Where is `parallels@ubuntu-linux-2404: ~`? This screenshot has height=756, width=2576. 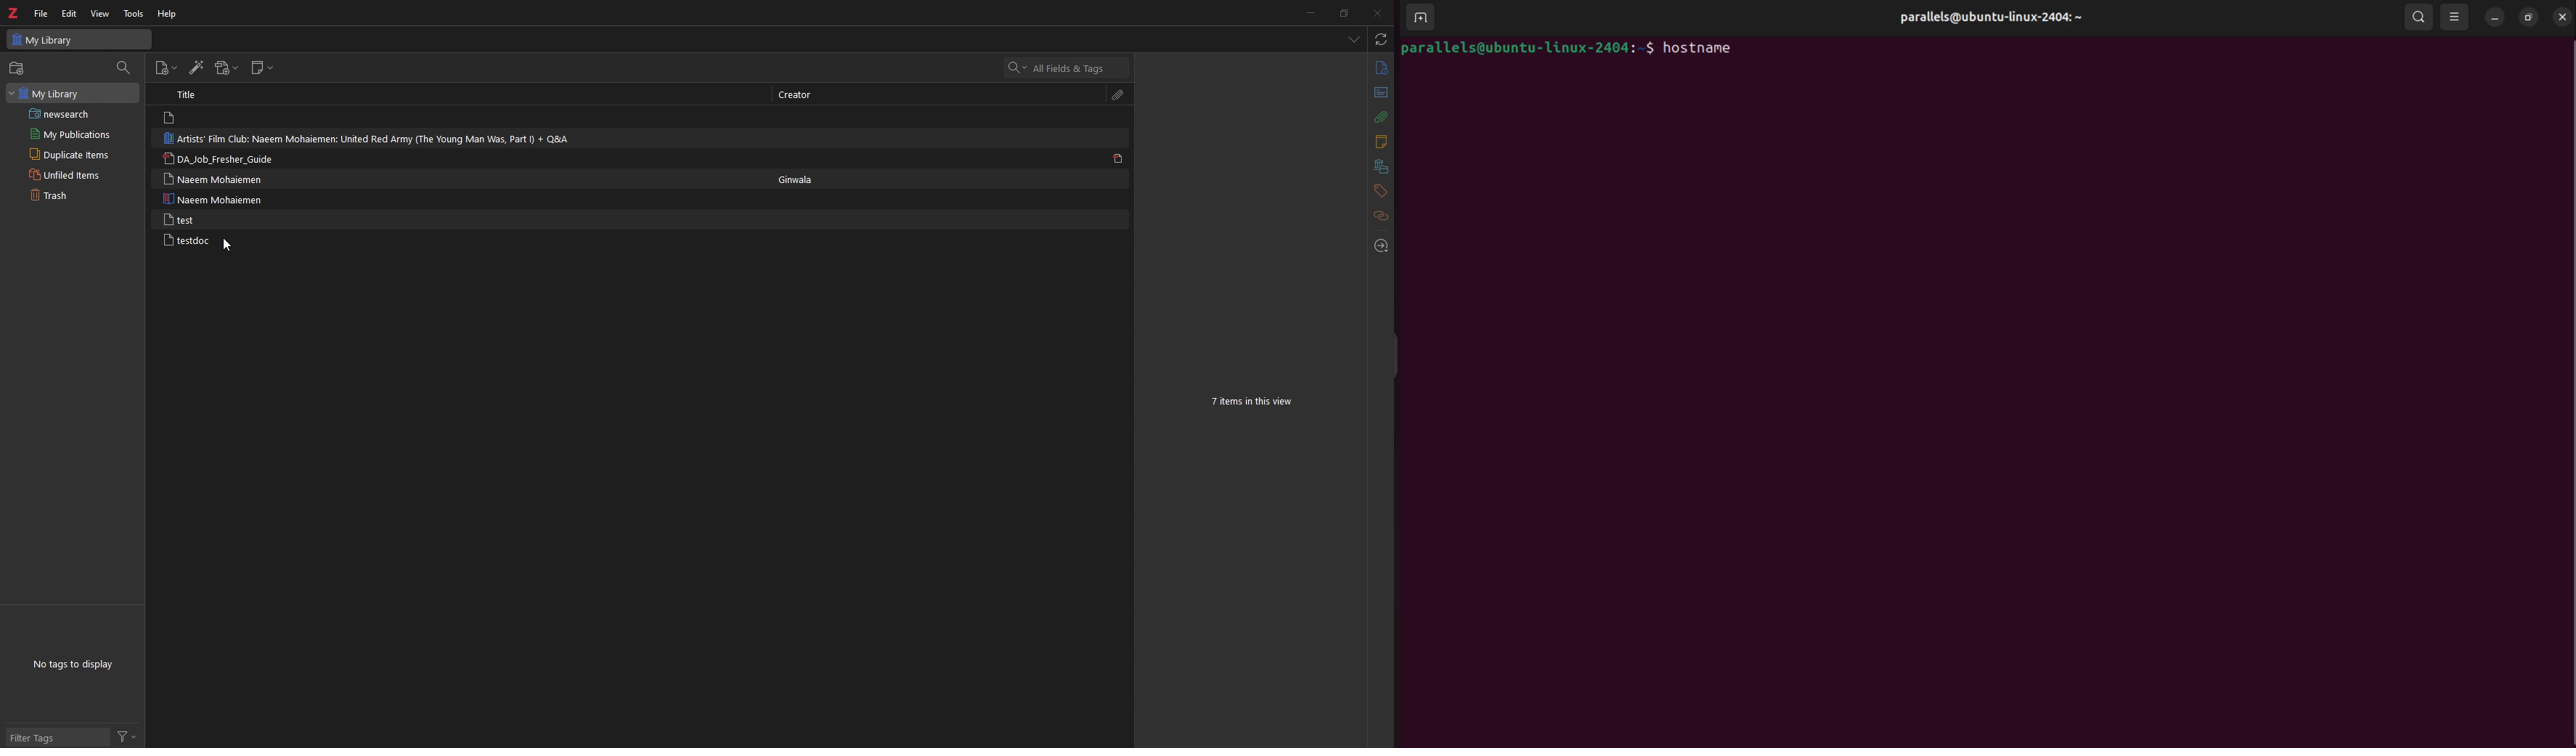
parallels@ubuntu-linux-2404: ~ is located at coordinates (1998, 22).